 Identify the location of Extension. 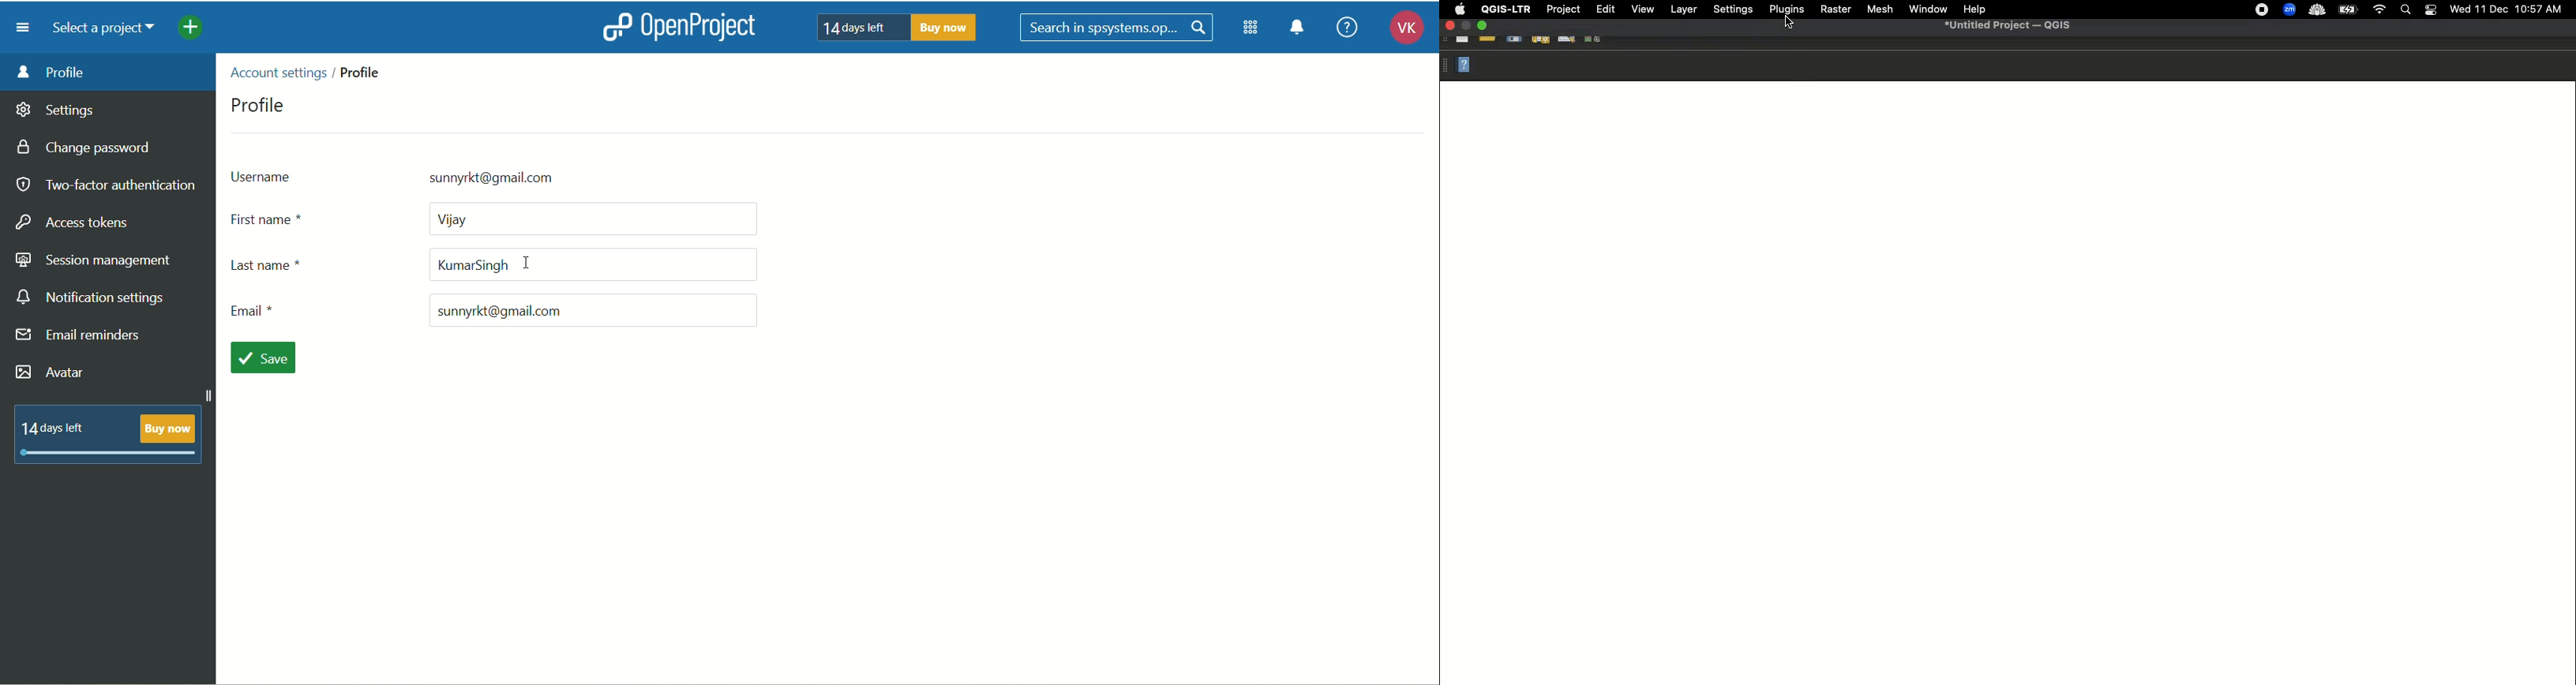
(2291, 10).